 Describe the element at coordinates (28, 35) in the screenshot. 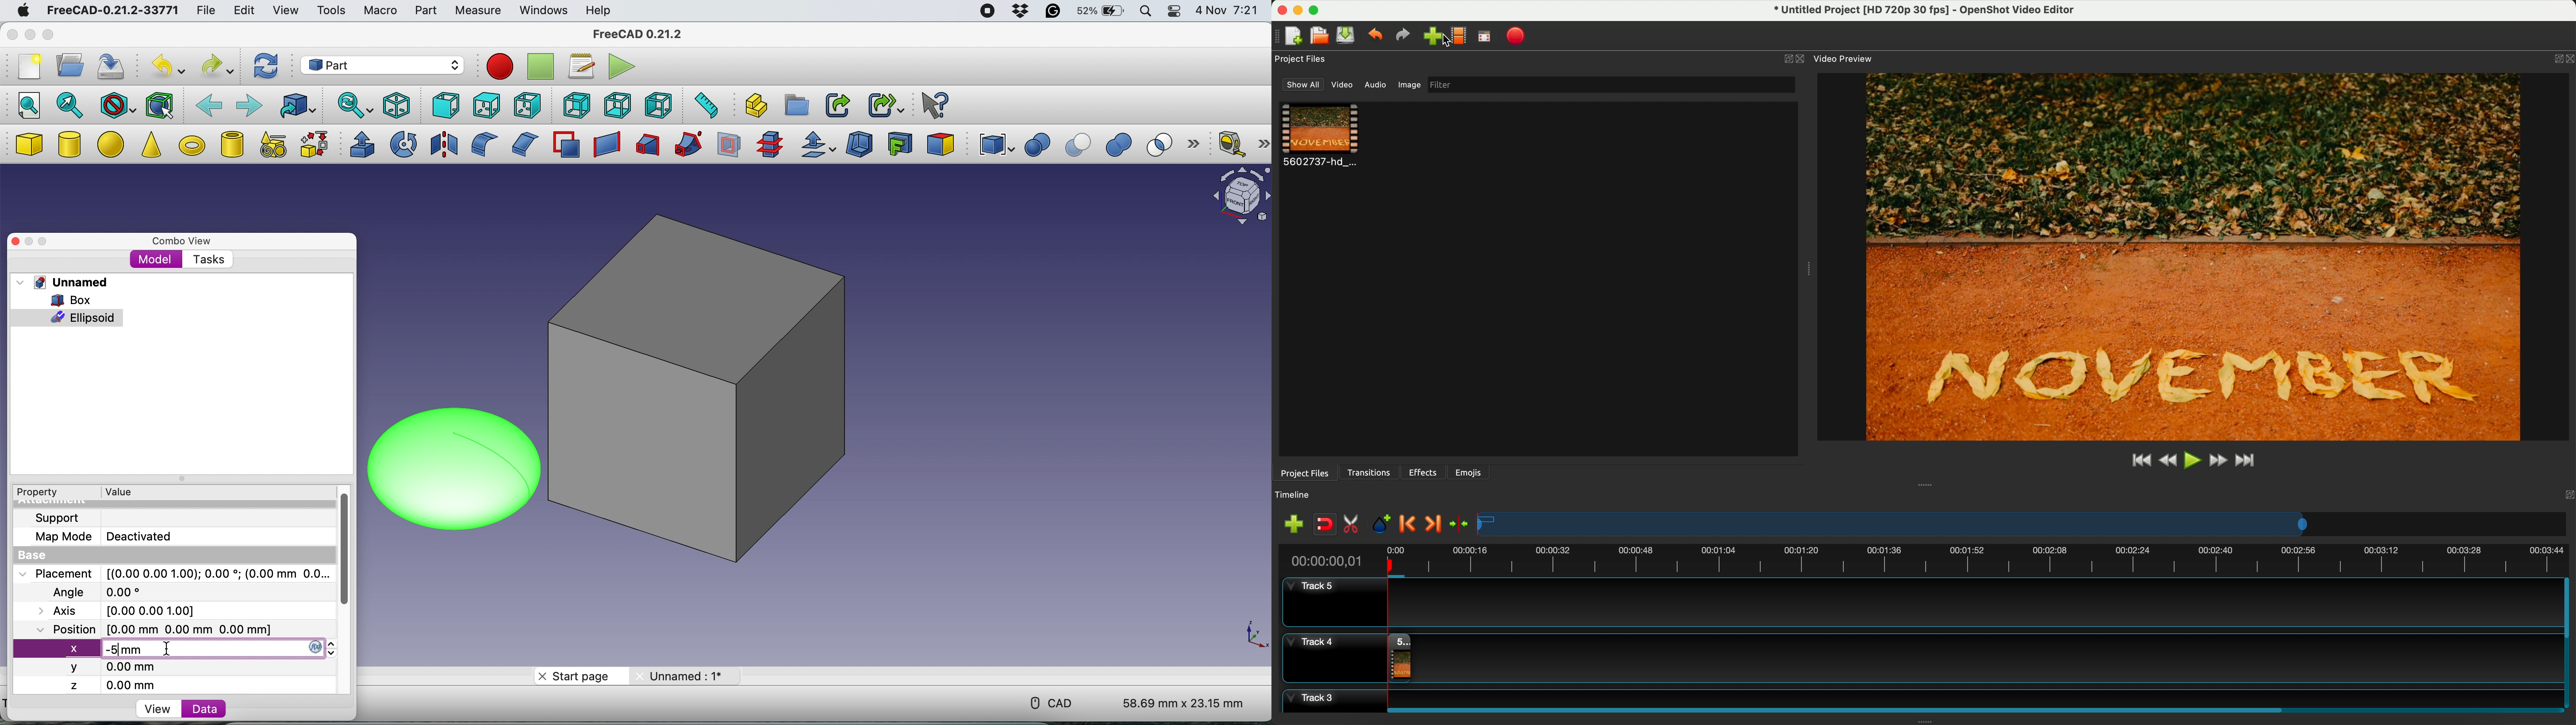

I see `minimise` at that location.